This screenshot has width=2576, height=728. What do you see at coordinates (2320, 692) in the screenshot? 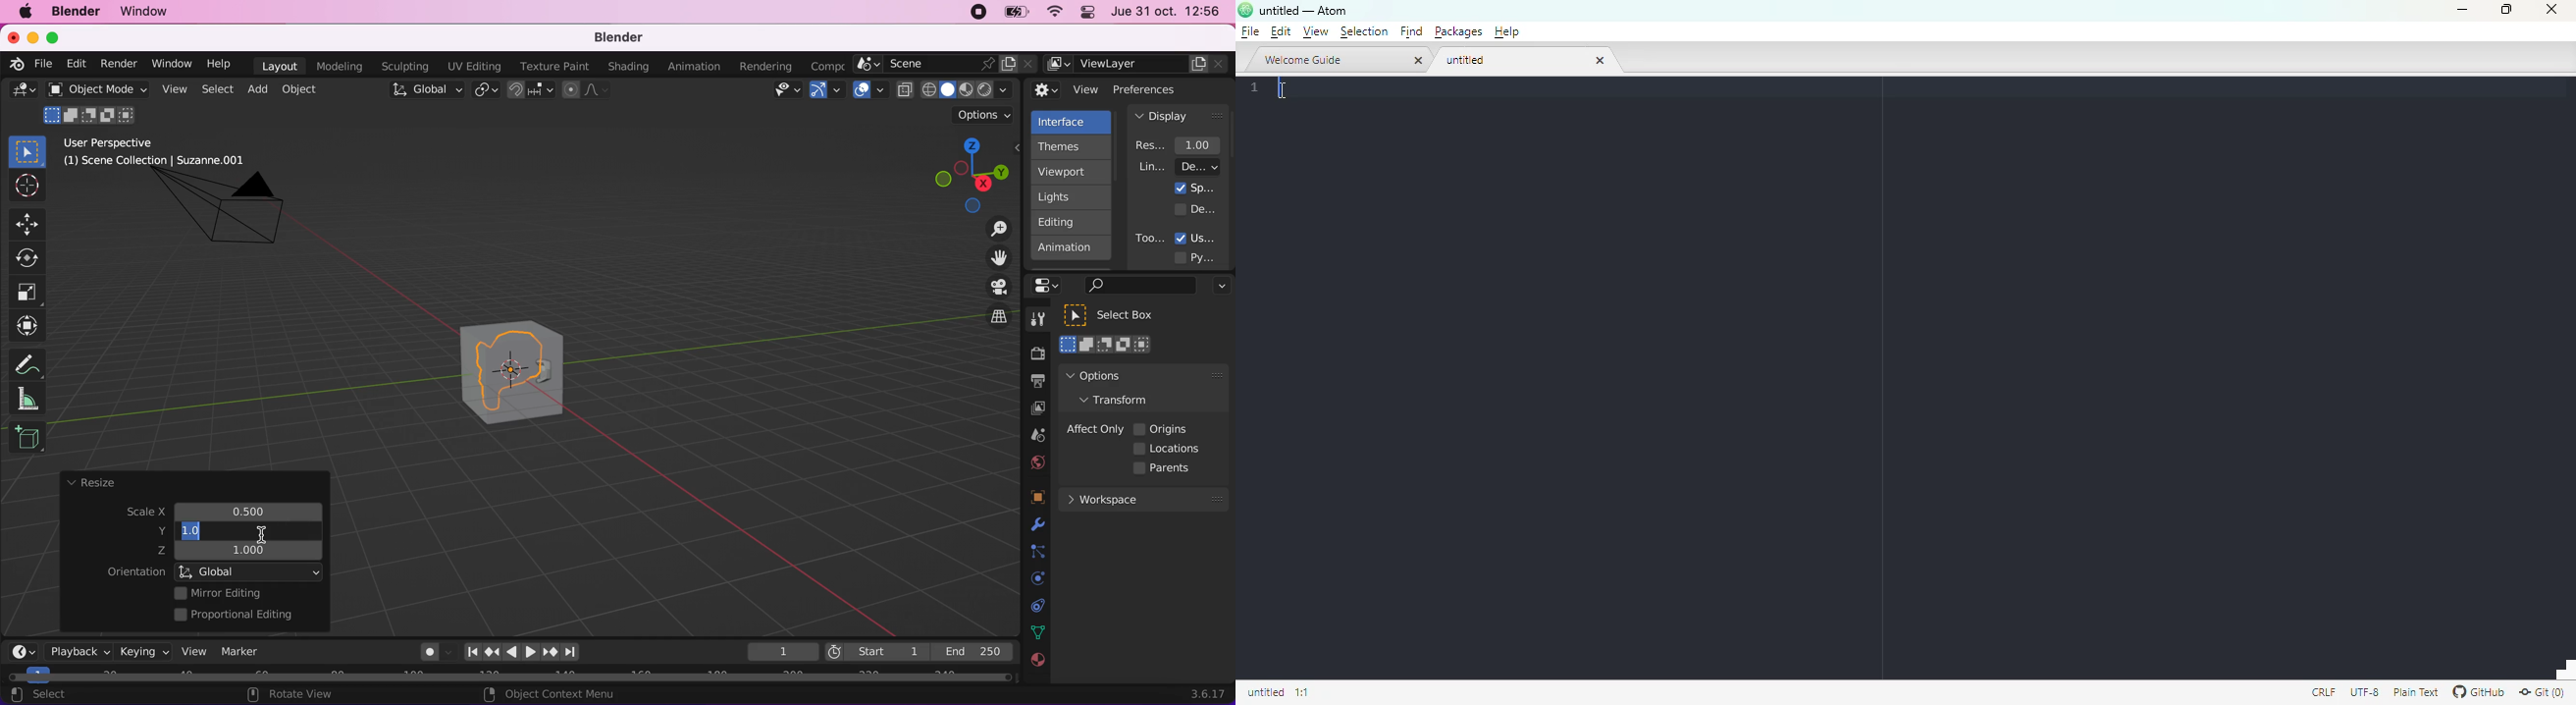
I see `file uses CRLF line endings` at bounding box center [2320, 692].